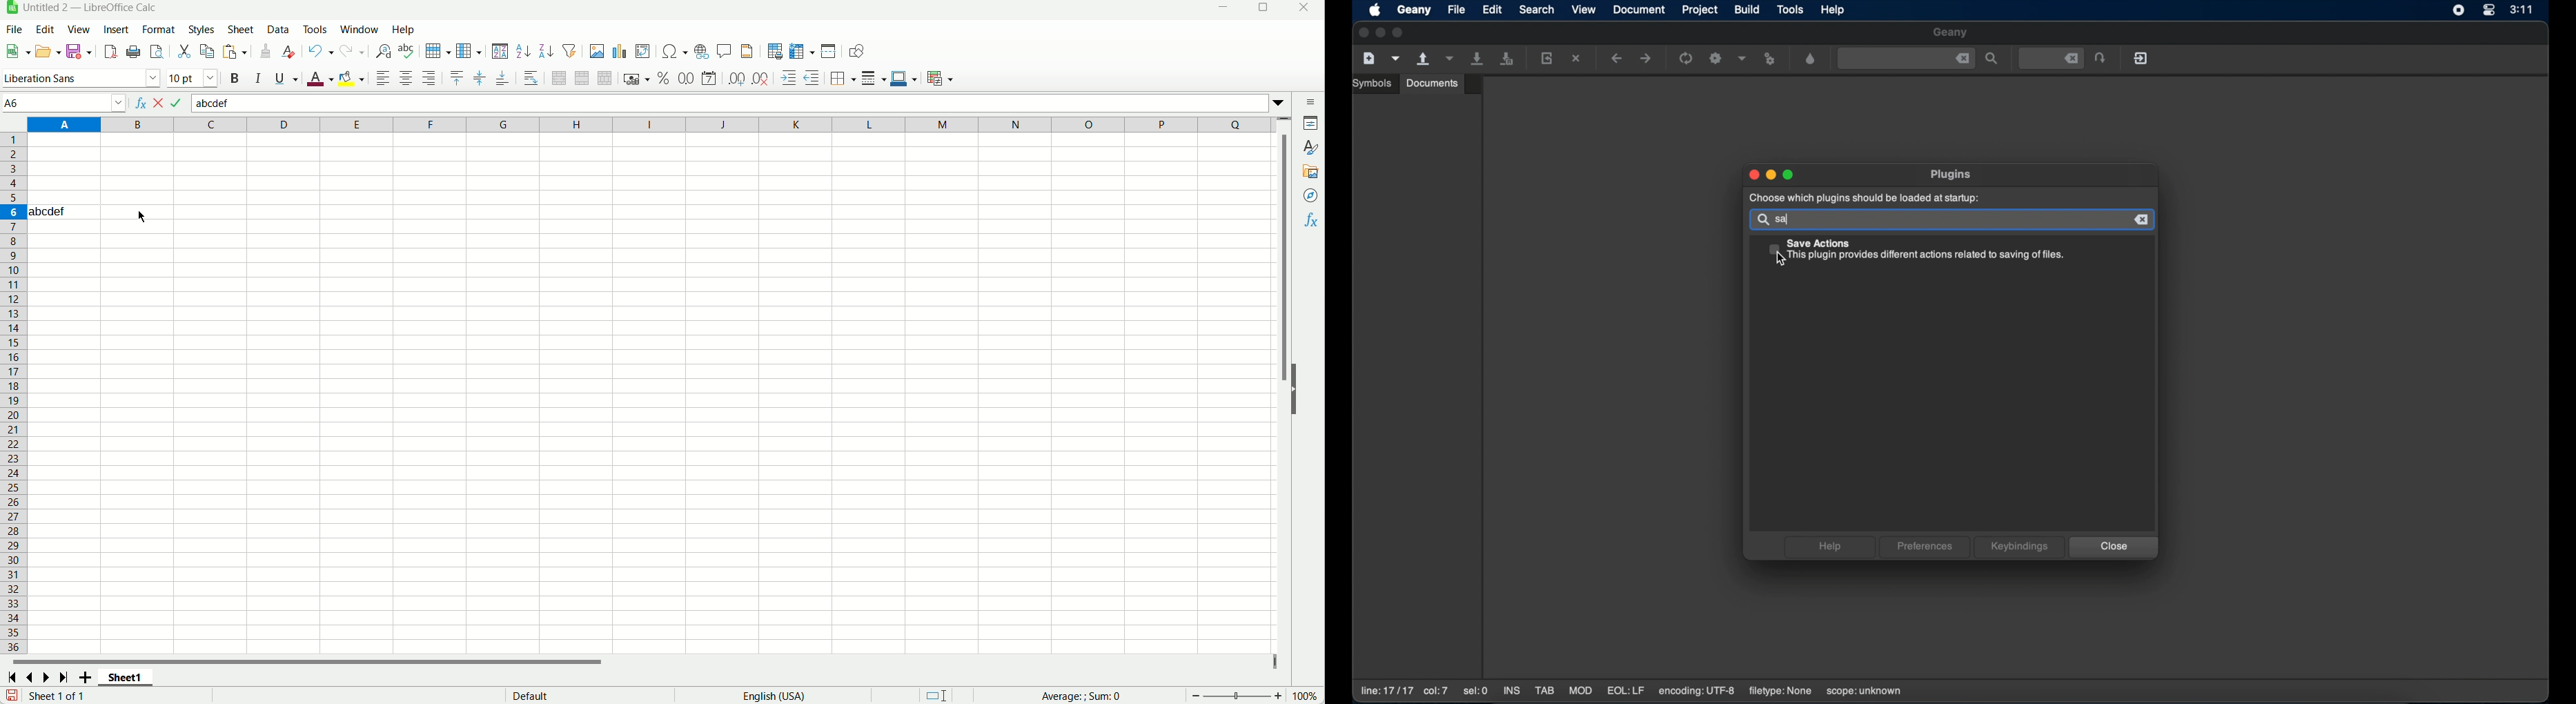 The width and height of the screenshot is (2576, 728). Describe the element at coordinates (1278, 696) in the screenshot. I see `zoom in` at that location.